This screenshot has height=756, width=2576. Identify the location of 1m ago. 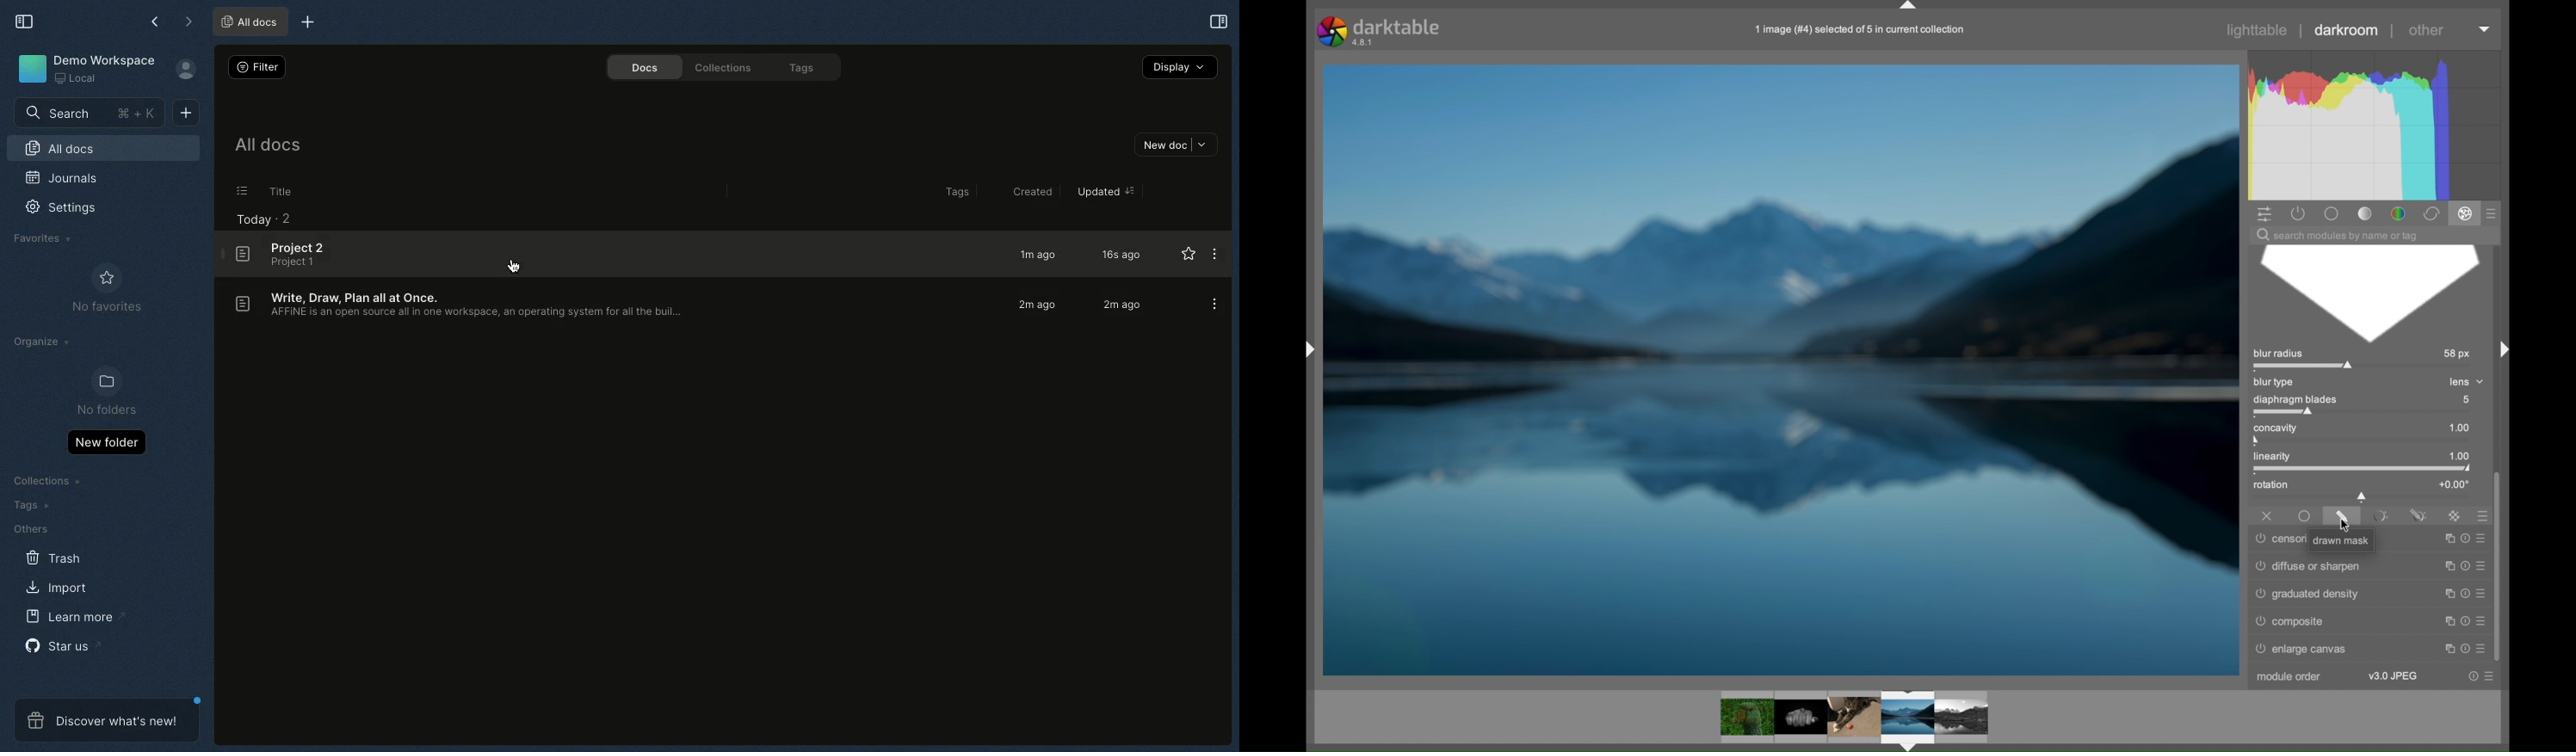
(1037, 254).